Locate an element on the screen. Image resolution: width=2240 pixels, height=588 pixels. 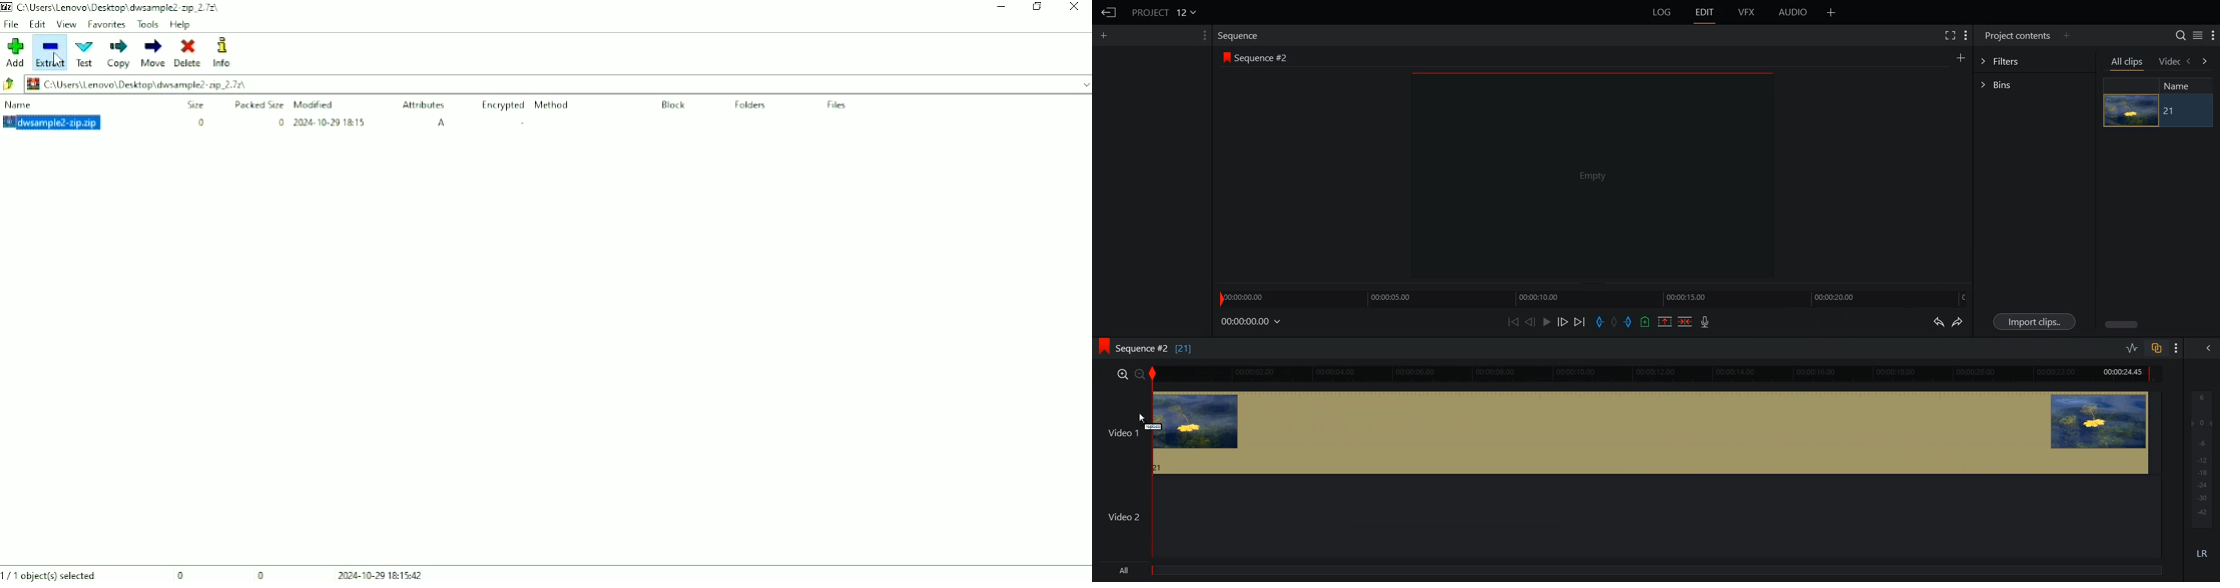
Show Setting Menu is located at coordinates (2214, 36).